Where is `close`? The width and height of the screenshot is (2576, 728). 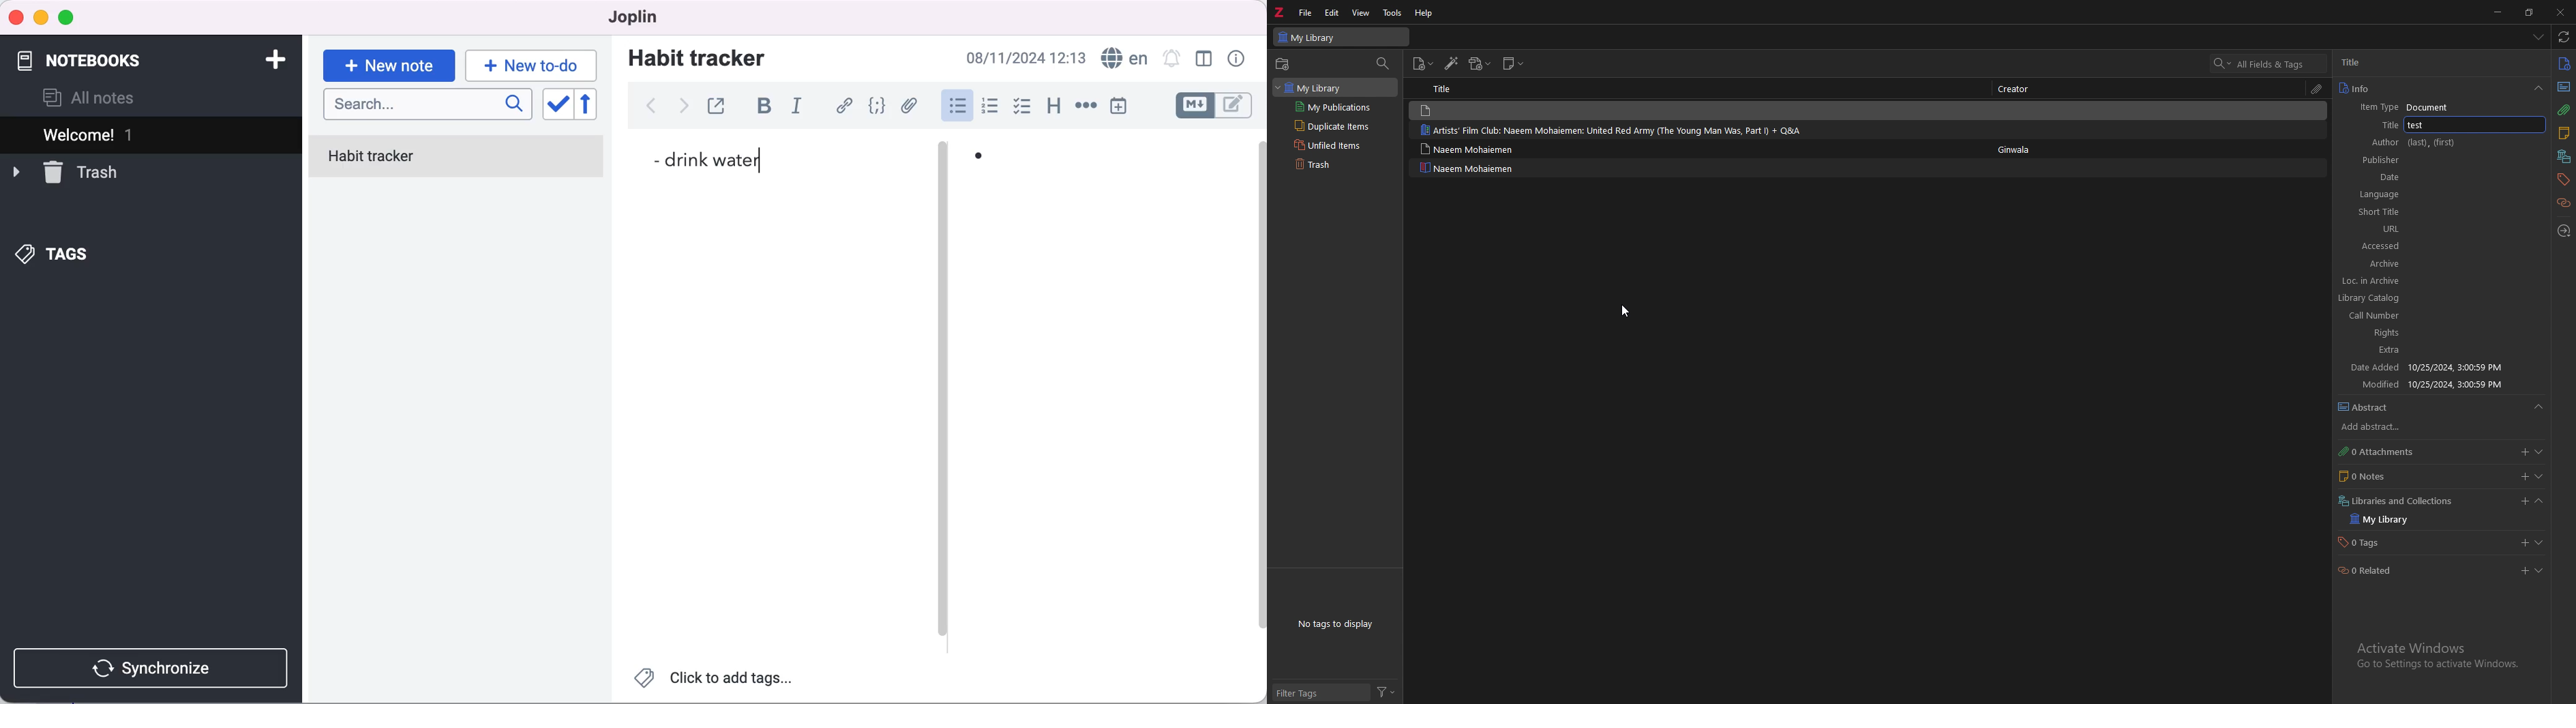 close is located at coordinates (17, 17).